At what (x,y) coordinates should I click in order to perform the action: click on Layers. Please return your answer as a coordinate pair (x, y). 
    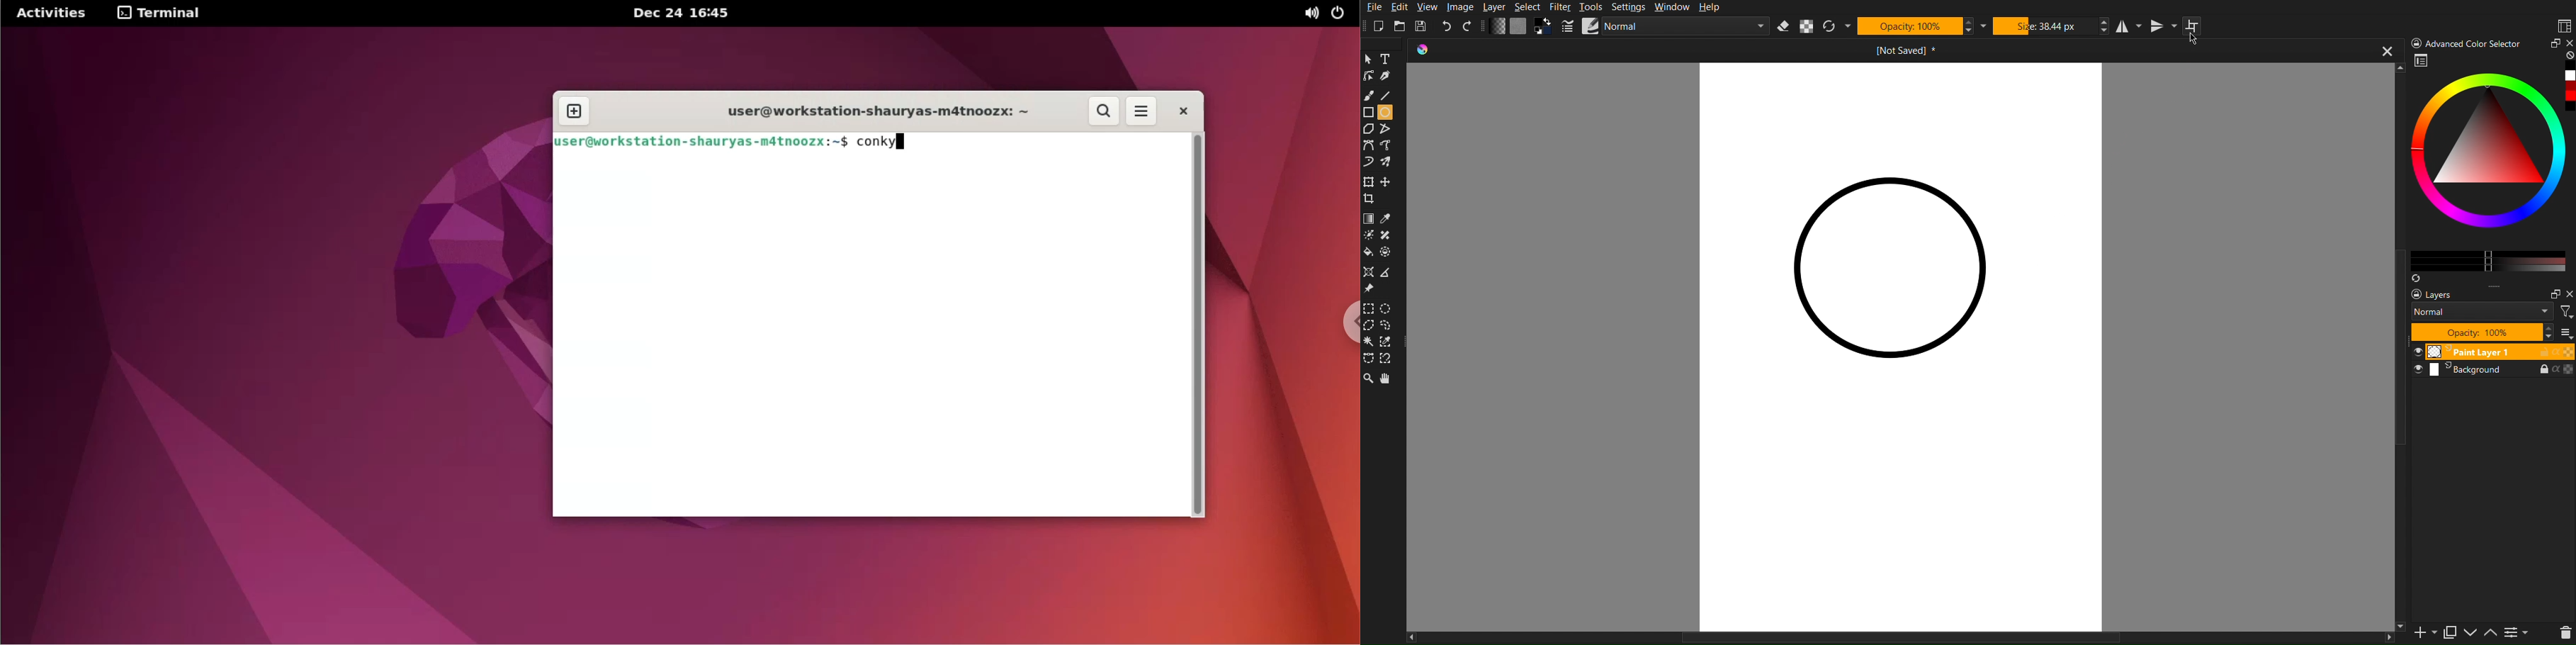
    Looking at the image, I should click on (2435, 294).